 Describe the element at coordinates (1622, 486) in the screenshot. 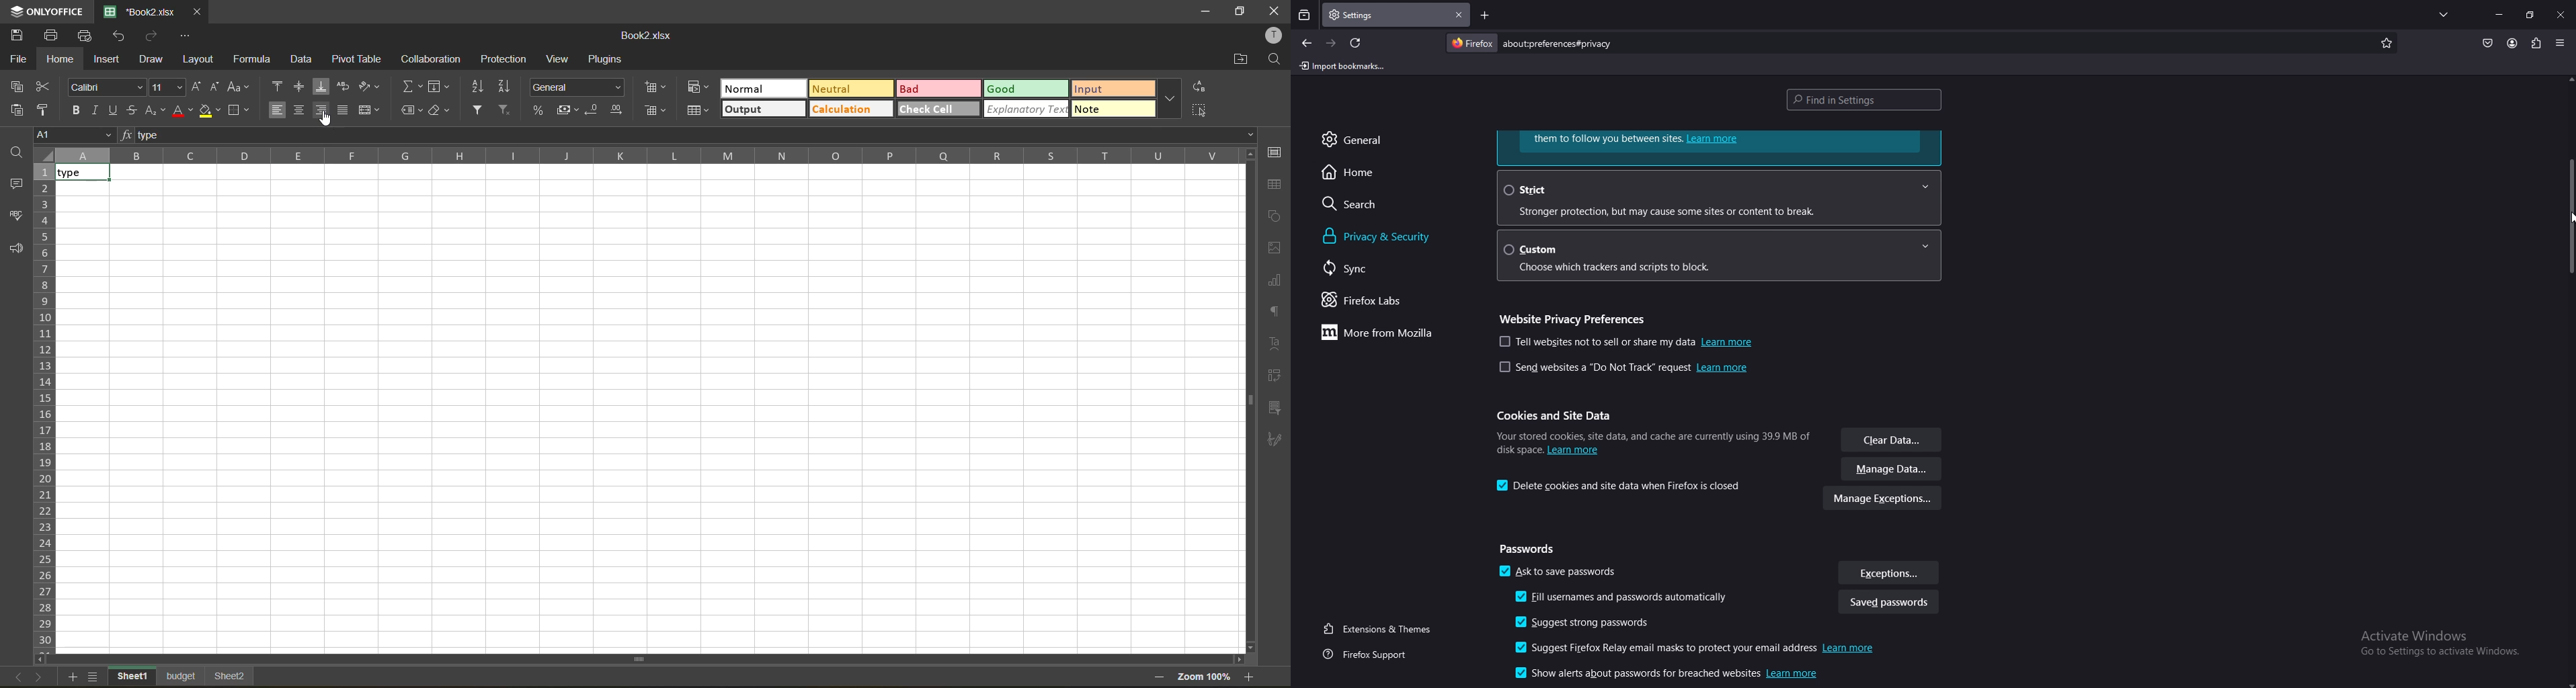

I see `delete cookies` at that location.